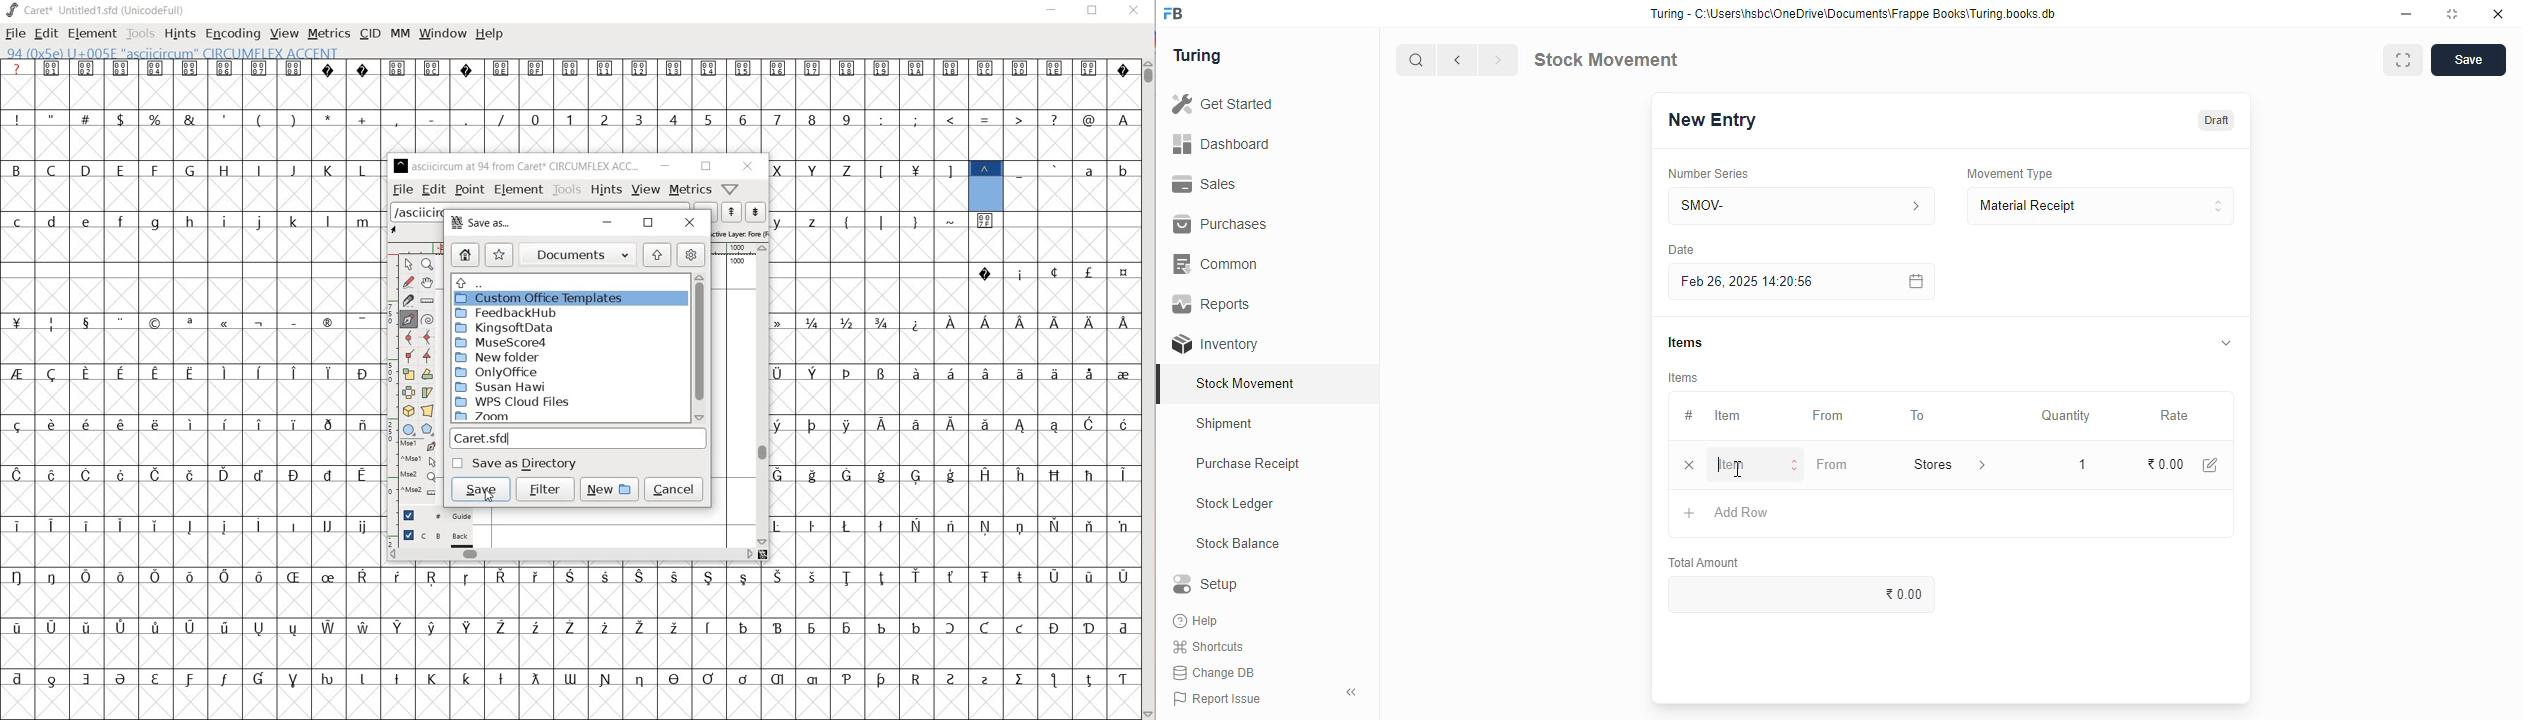 This screenshot has height=728, width=2548. I want to click on add, so click(1690, 514).